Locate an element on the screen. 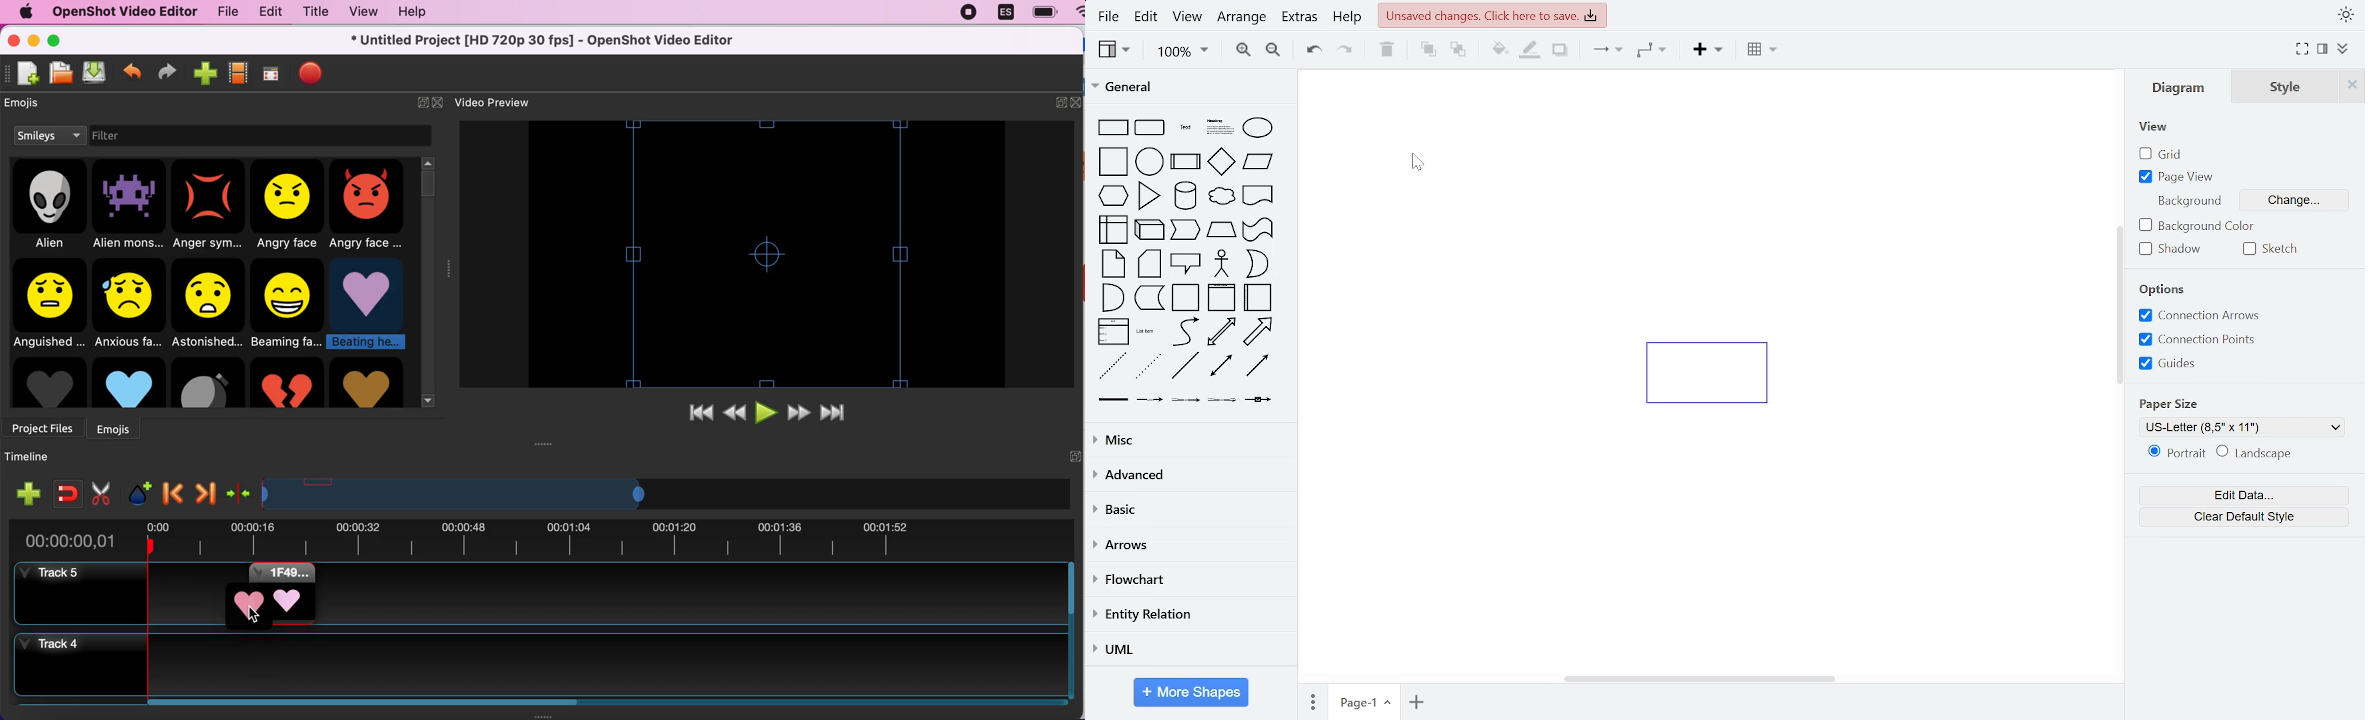 Image resolution: width=2380 pixels, height=728 pixels. Options is located at coordinates (2172, 286).